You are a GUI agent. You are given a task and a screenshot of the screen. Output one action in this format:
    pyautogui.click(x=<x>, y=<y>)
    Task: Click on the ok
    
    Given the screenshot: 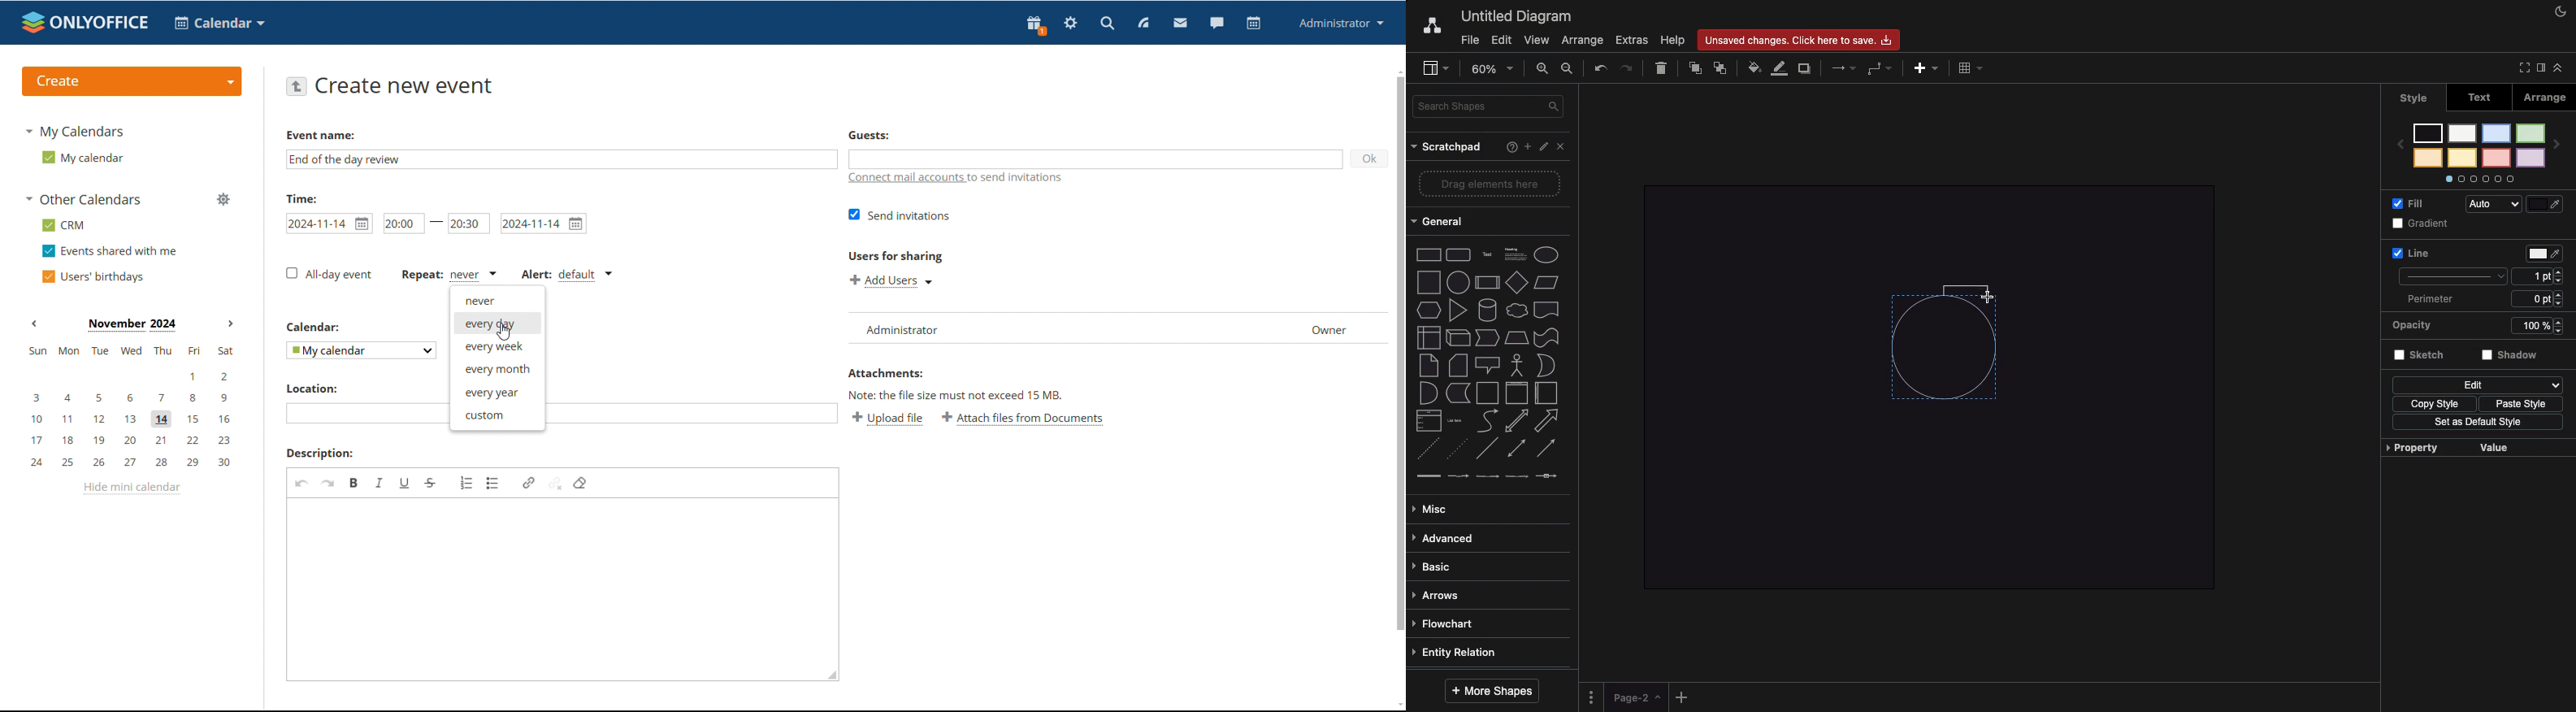 What is the action you would take?
    pyautogui.click(x=1369, y=158)
    